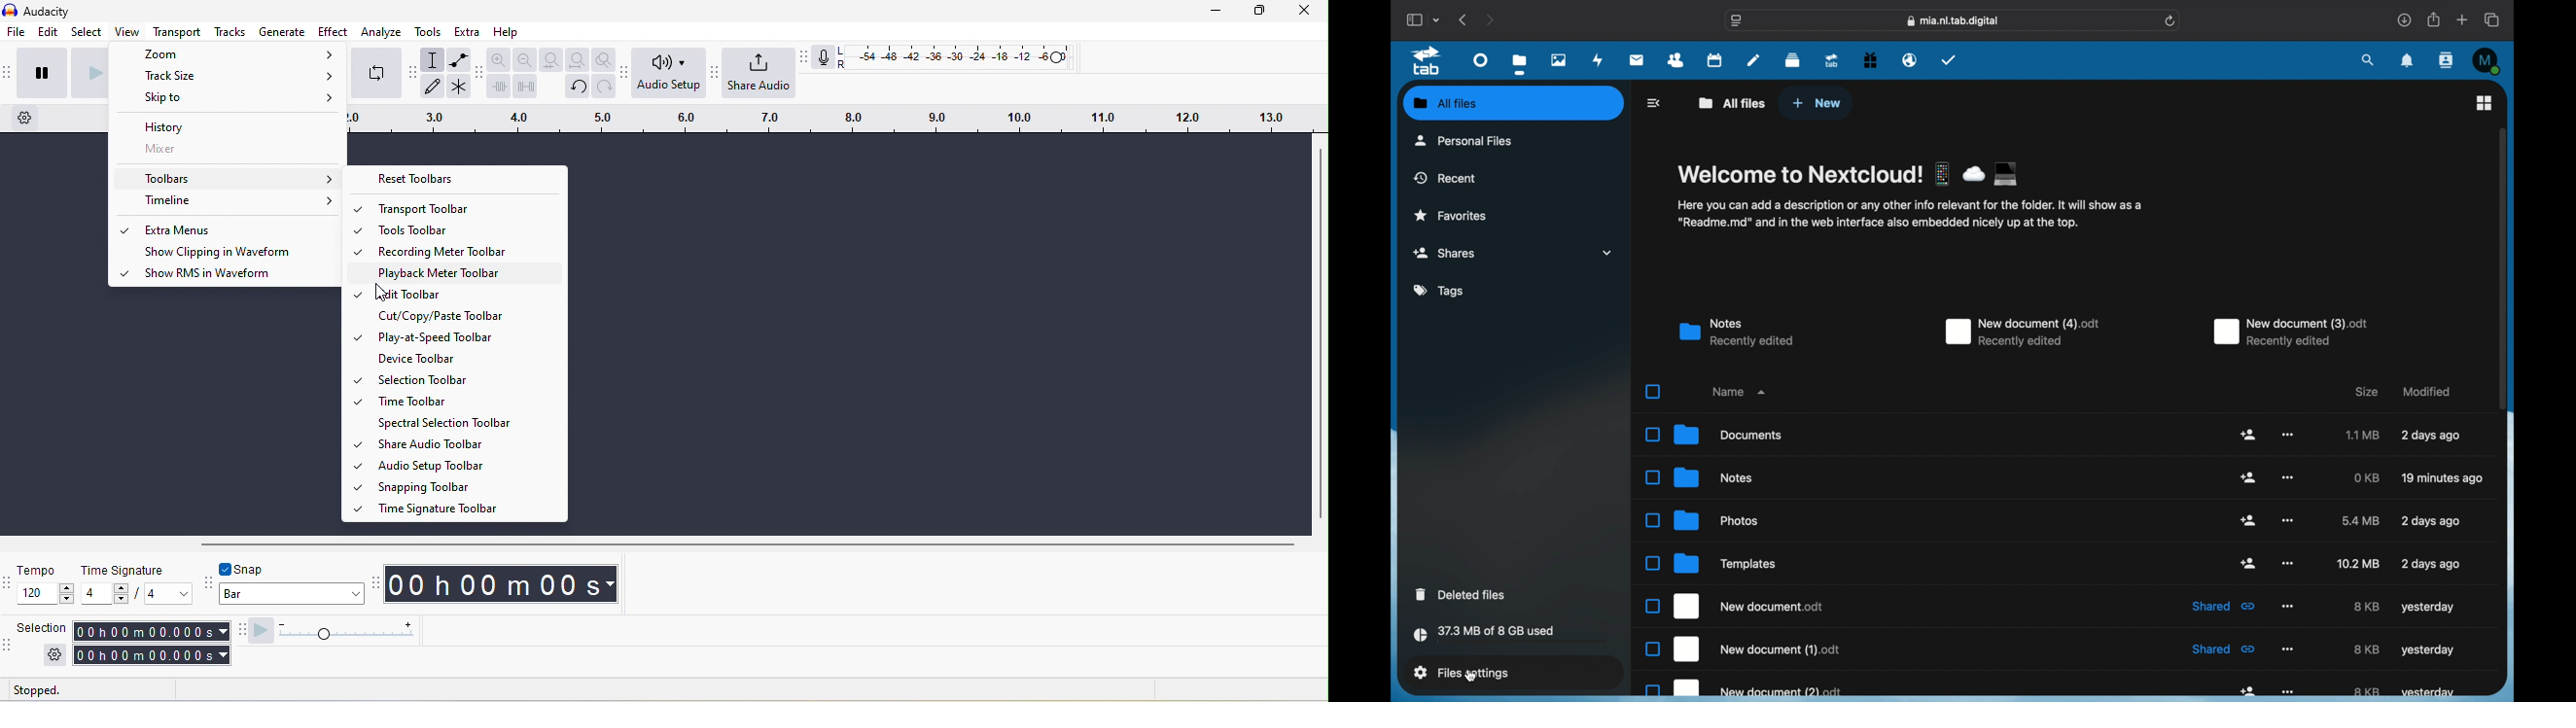 This screenshot has width=2576, height=728. I want to click on modified, so click(2428, 391).